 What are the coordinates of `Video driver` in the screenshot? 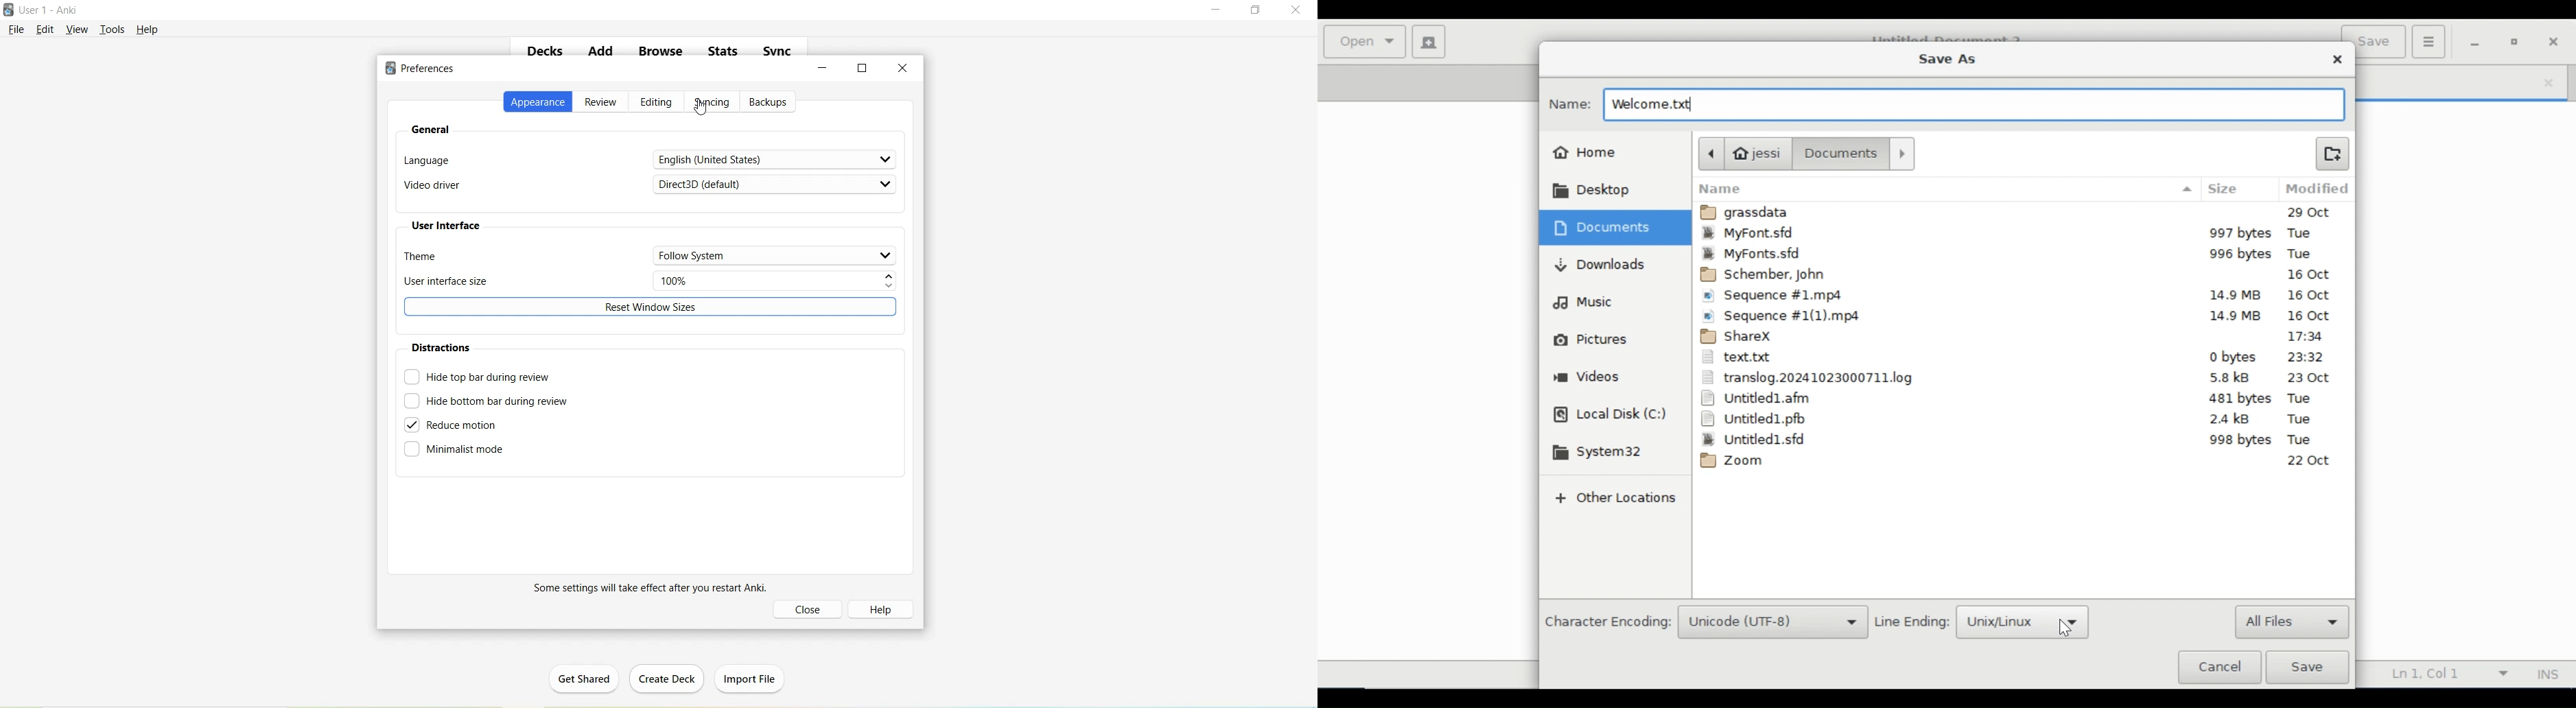 It's located at (648, 187).